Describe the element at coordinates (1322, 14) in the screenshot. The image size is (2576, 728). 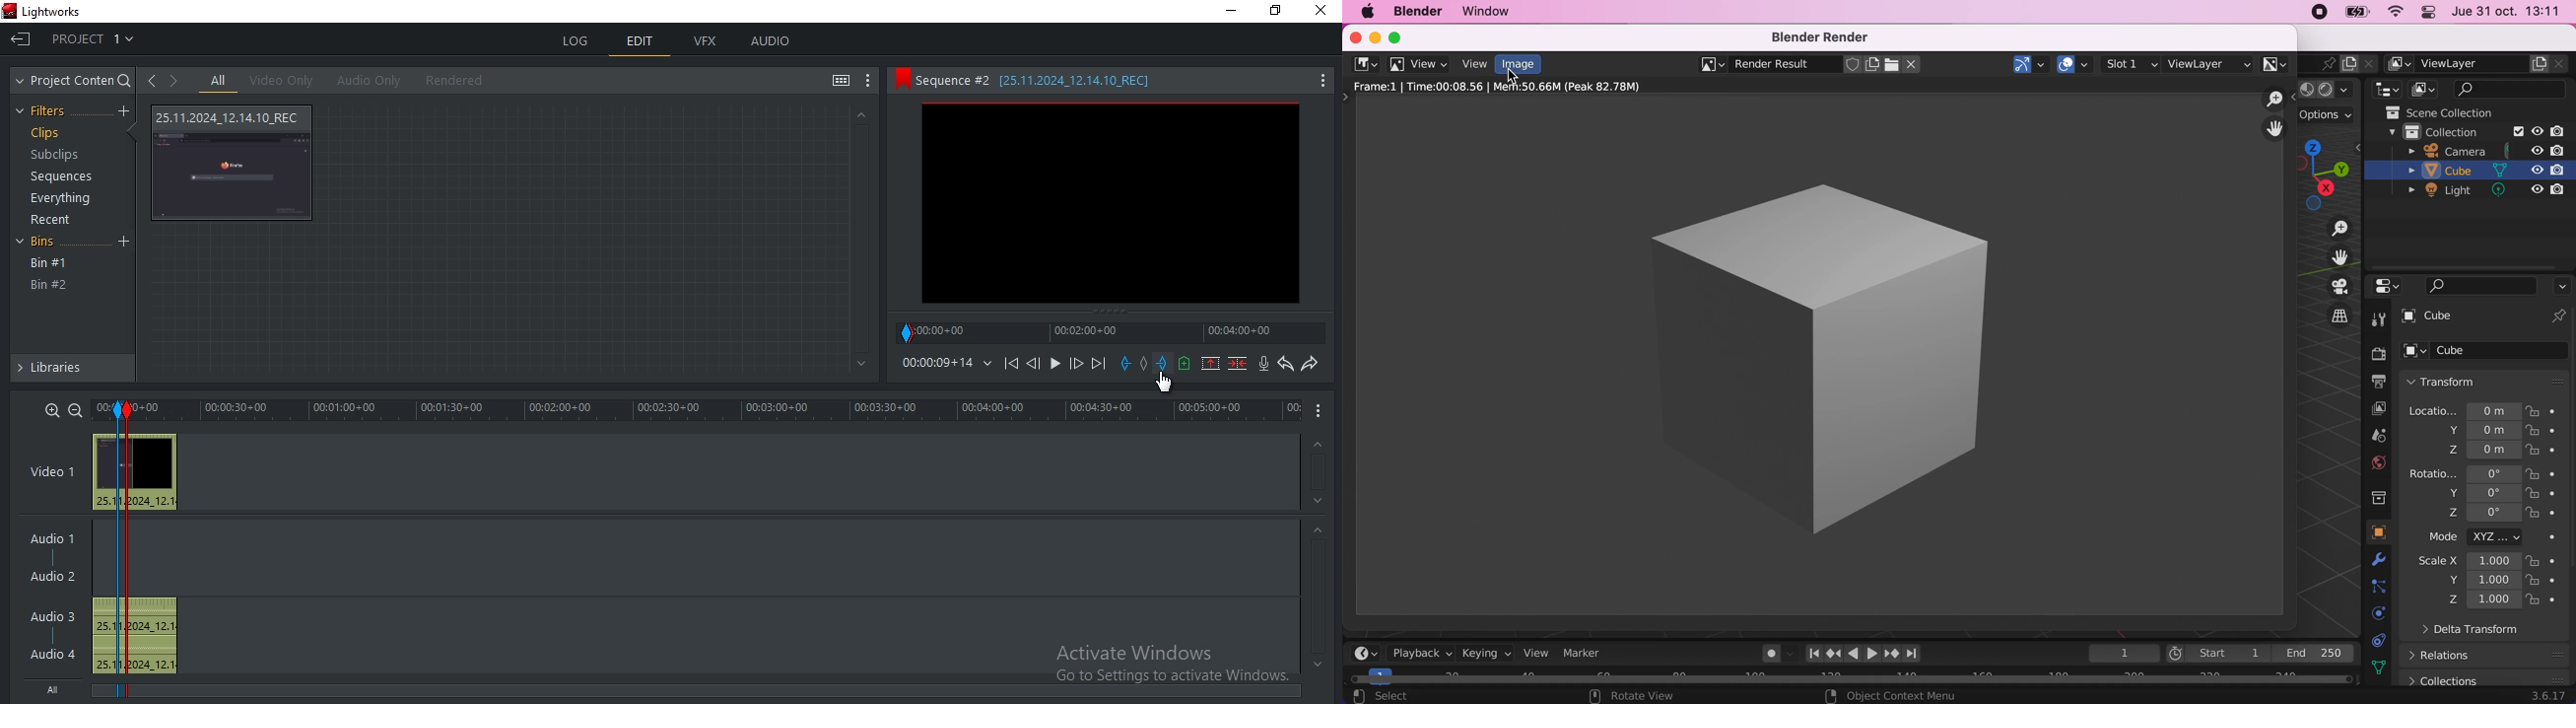
I see `Close` at that location.